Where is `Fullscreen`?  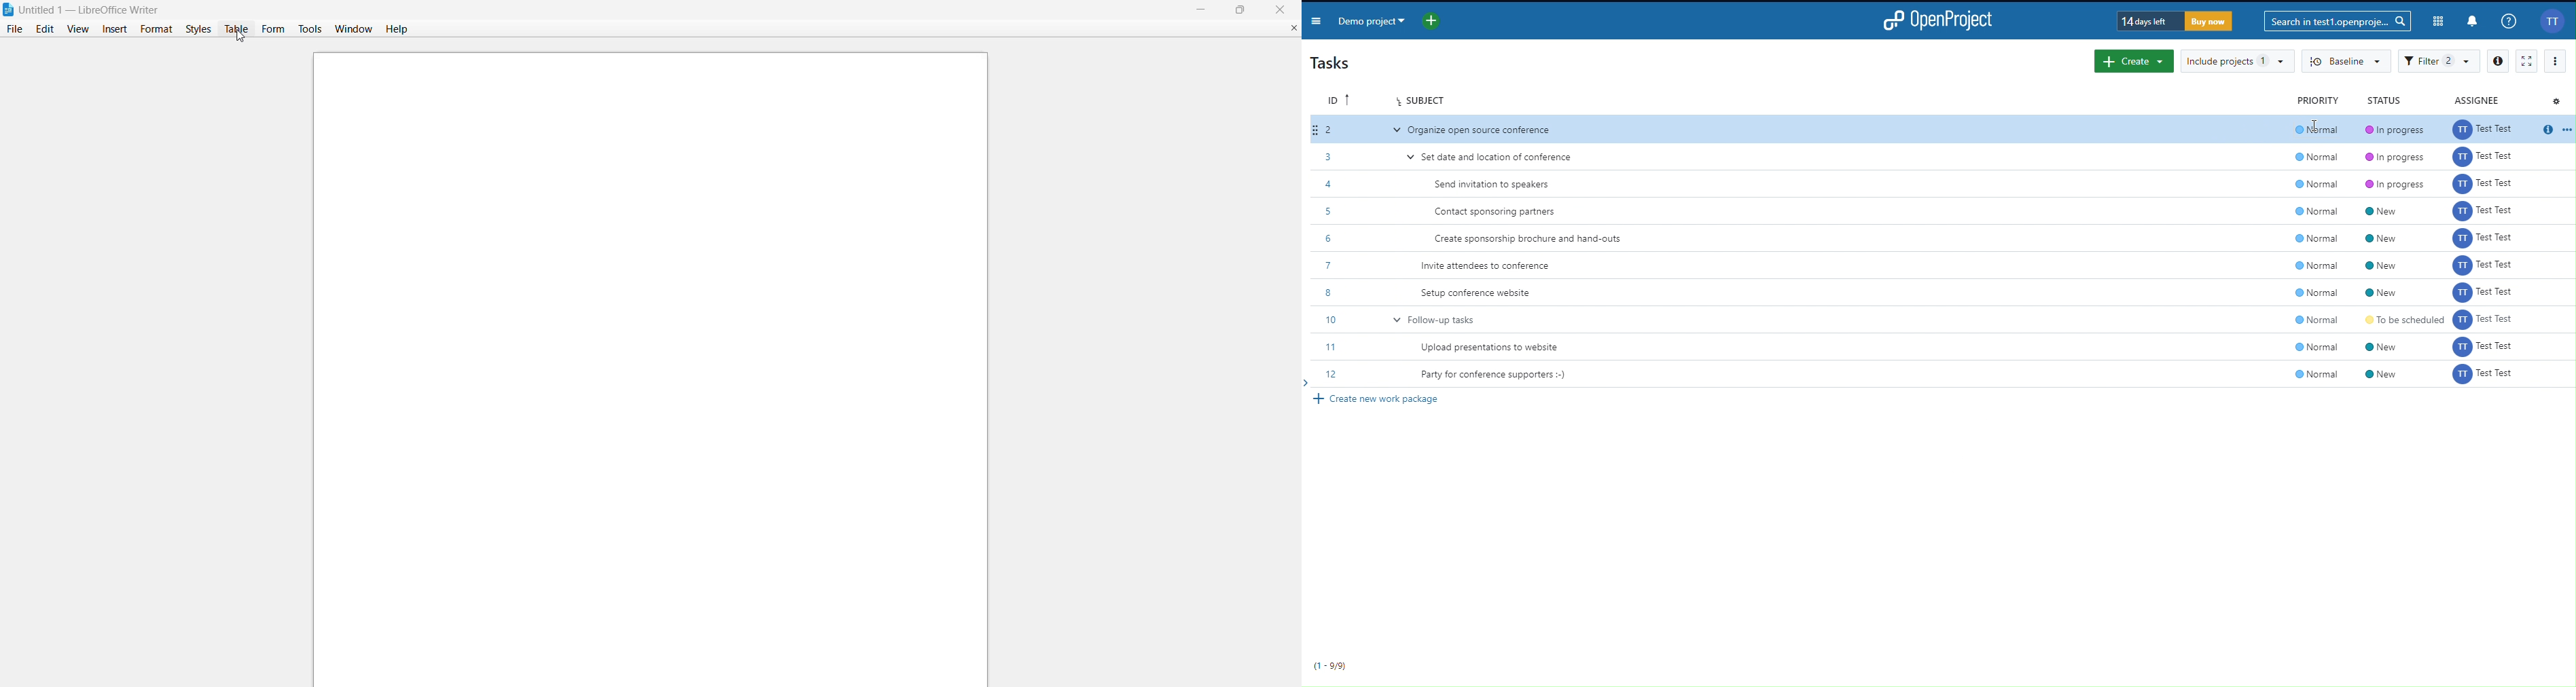
Fullscreen is located at coordinates (2526, 60).